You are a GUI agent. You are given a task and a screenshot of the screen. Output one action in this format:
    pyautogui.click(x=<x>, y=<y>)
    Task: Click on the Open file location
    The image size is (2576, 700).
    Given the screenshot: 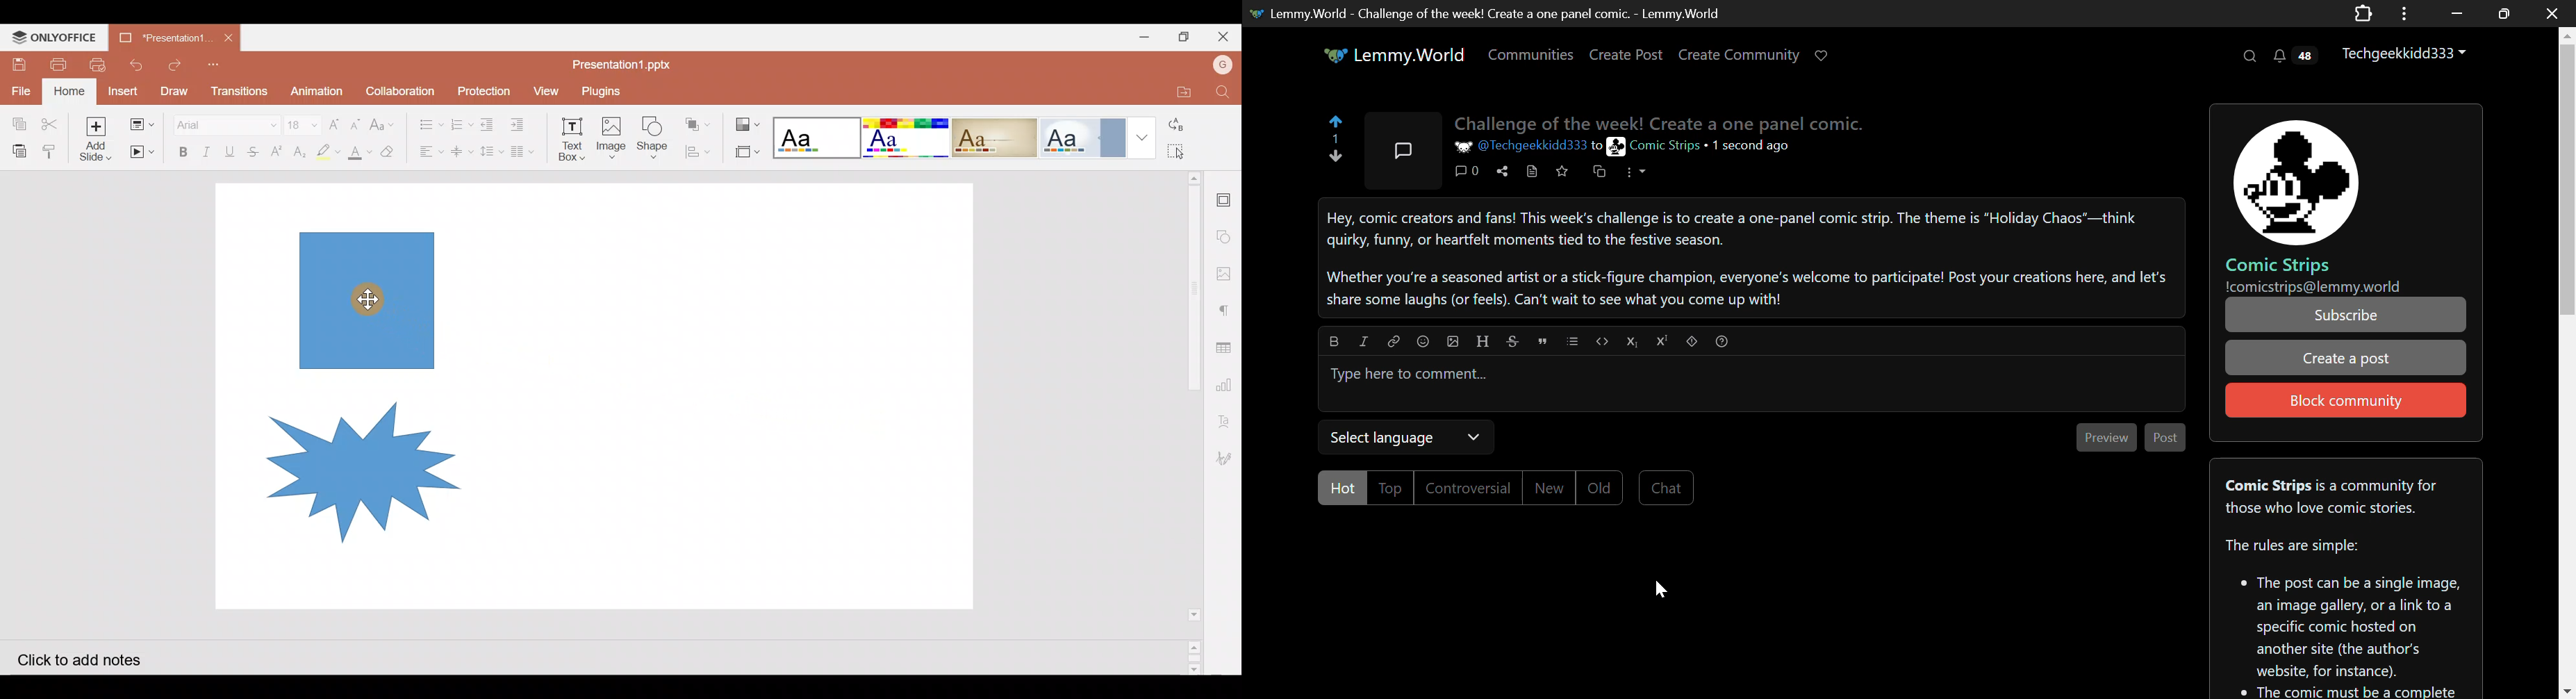 What is the action you would take?
    pyautogui.click(x=1179, y=93)
    